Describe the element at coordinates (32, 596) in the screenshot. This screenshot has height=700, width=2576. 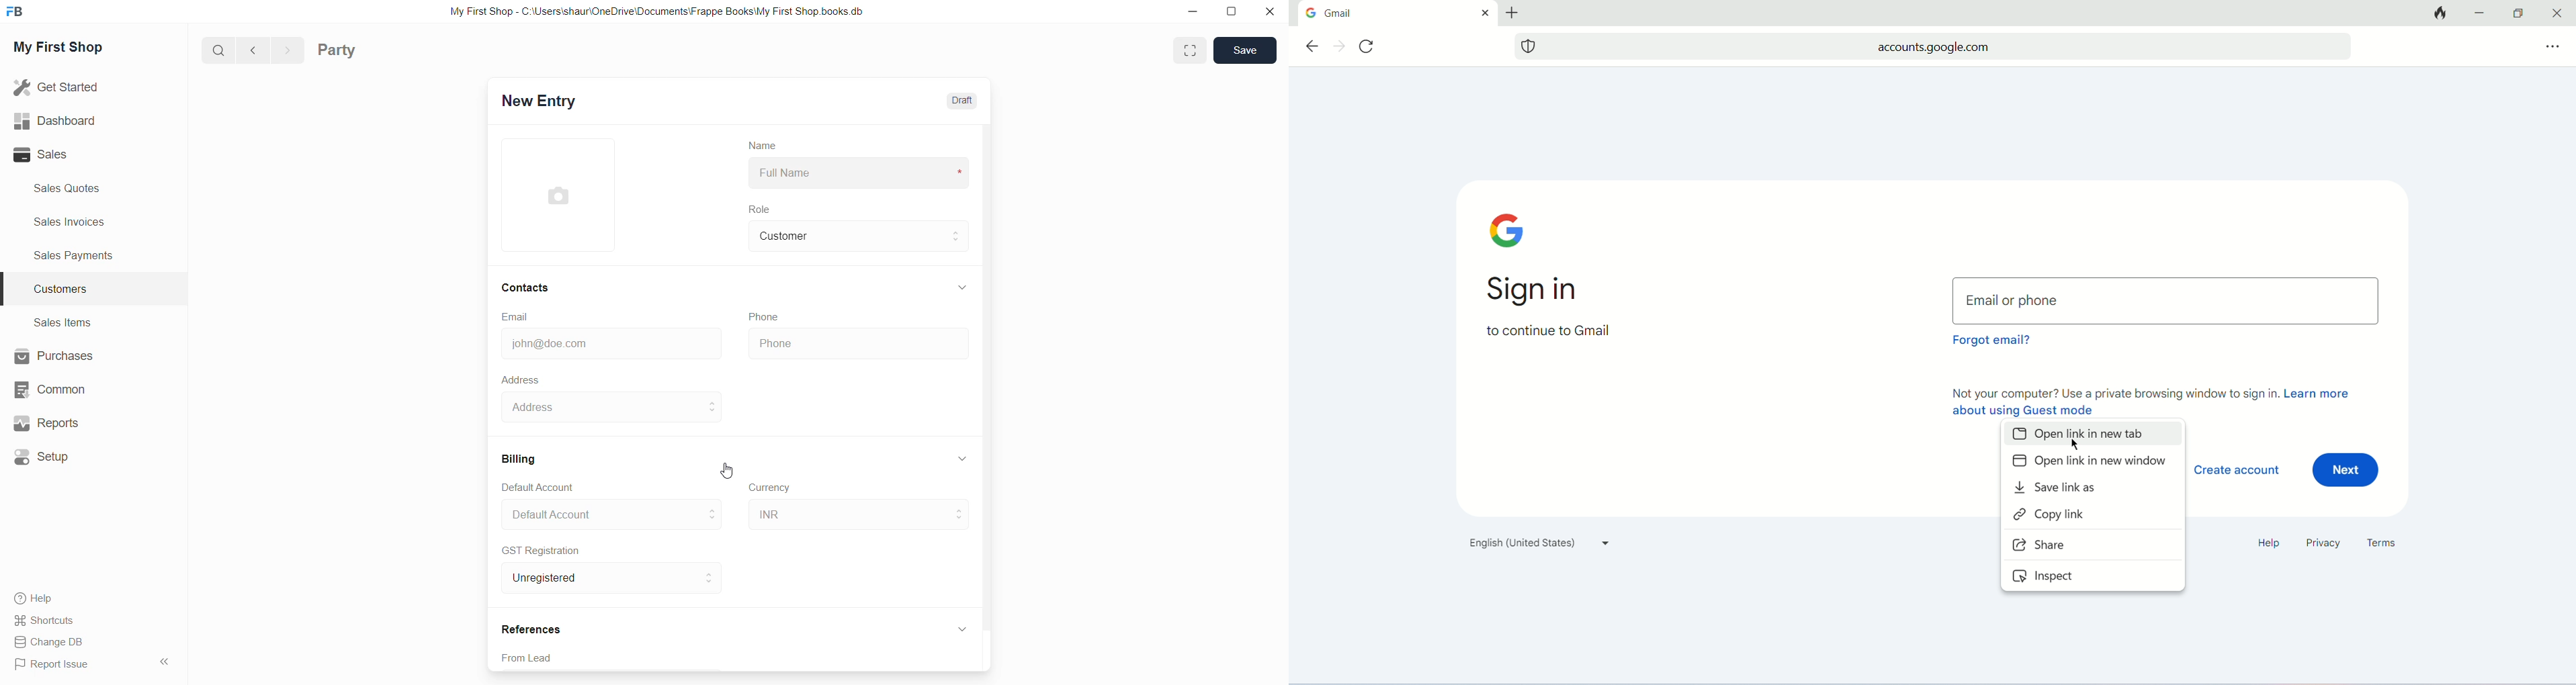
I see `Help` at that location.